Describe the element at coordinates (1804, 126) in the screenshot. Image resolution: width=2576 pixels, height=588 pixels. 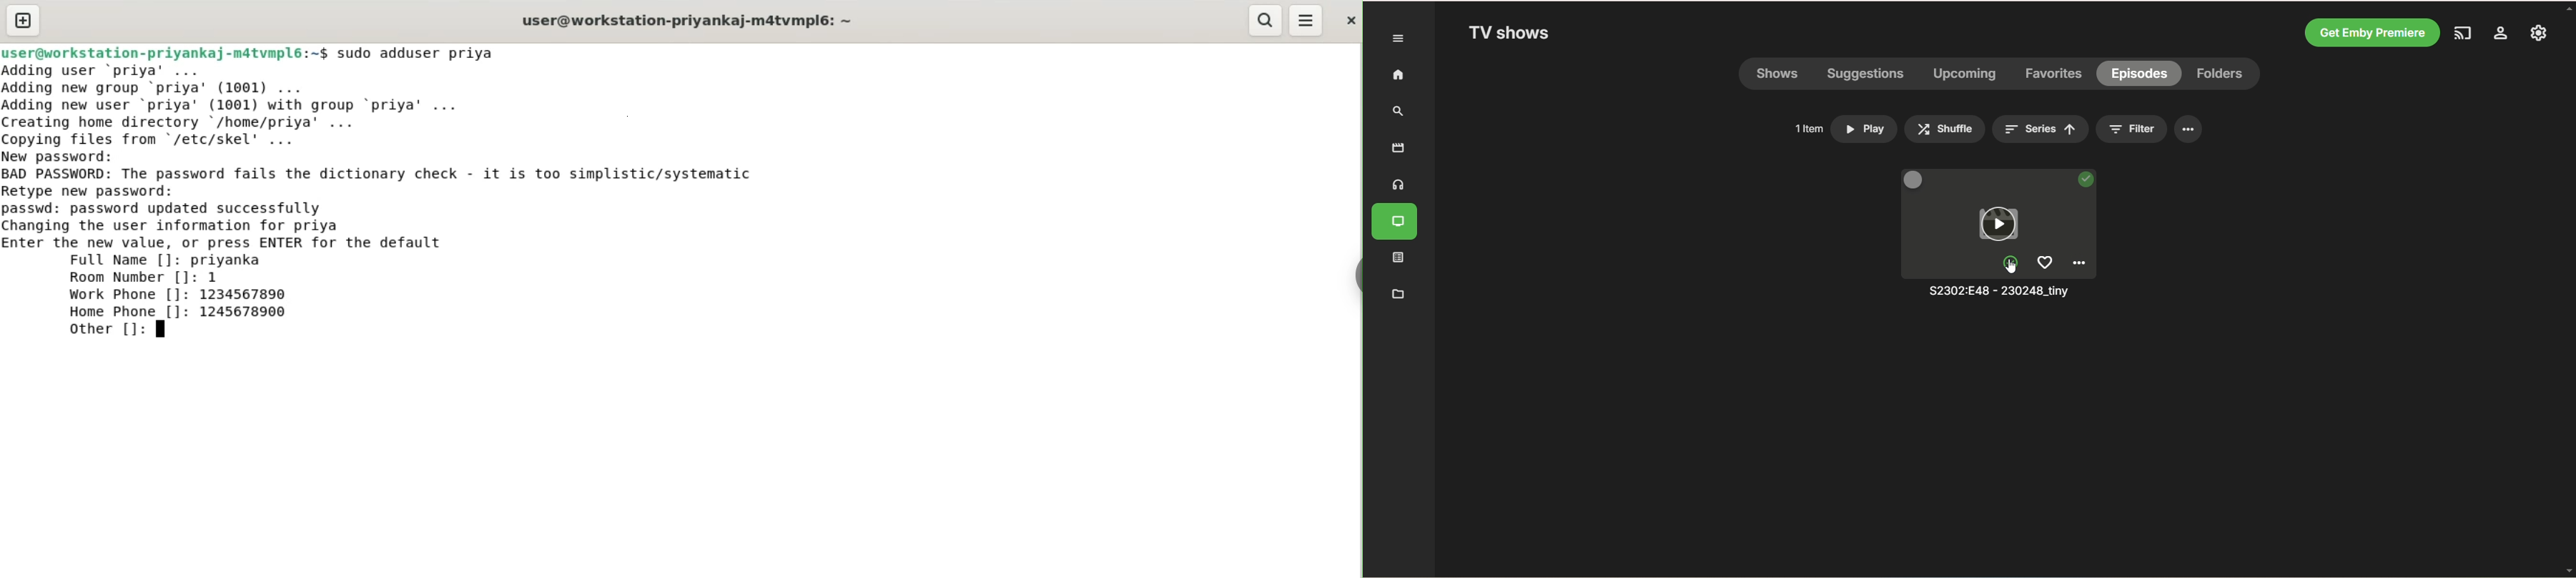
I see `1ltem` at that location.